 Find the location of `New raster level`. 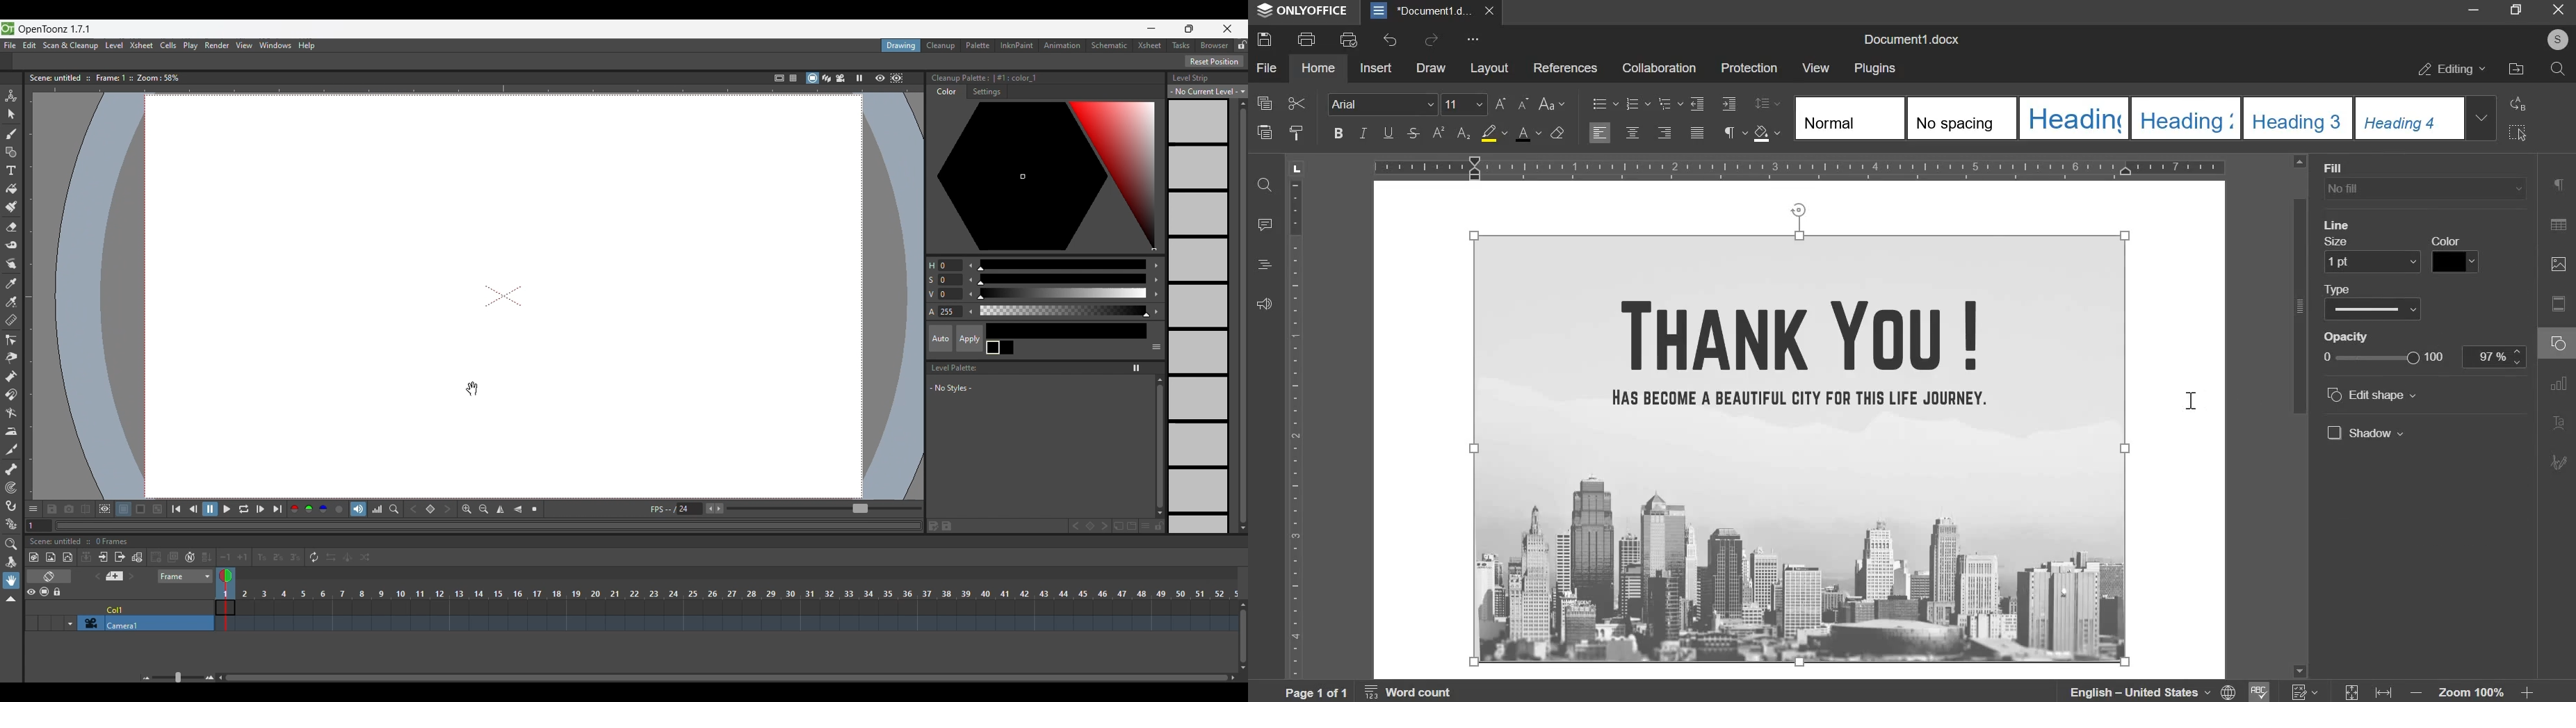

New raster level is located at coordinates (50, 556).